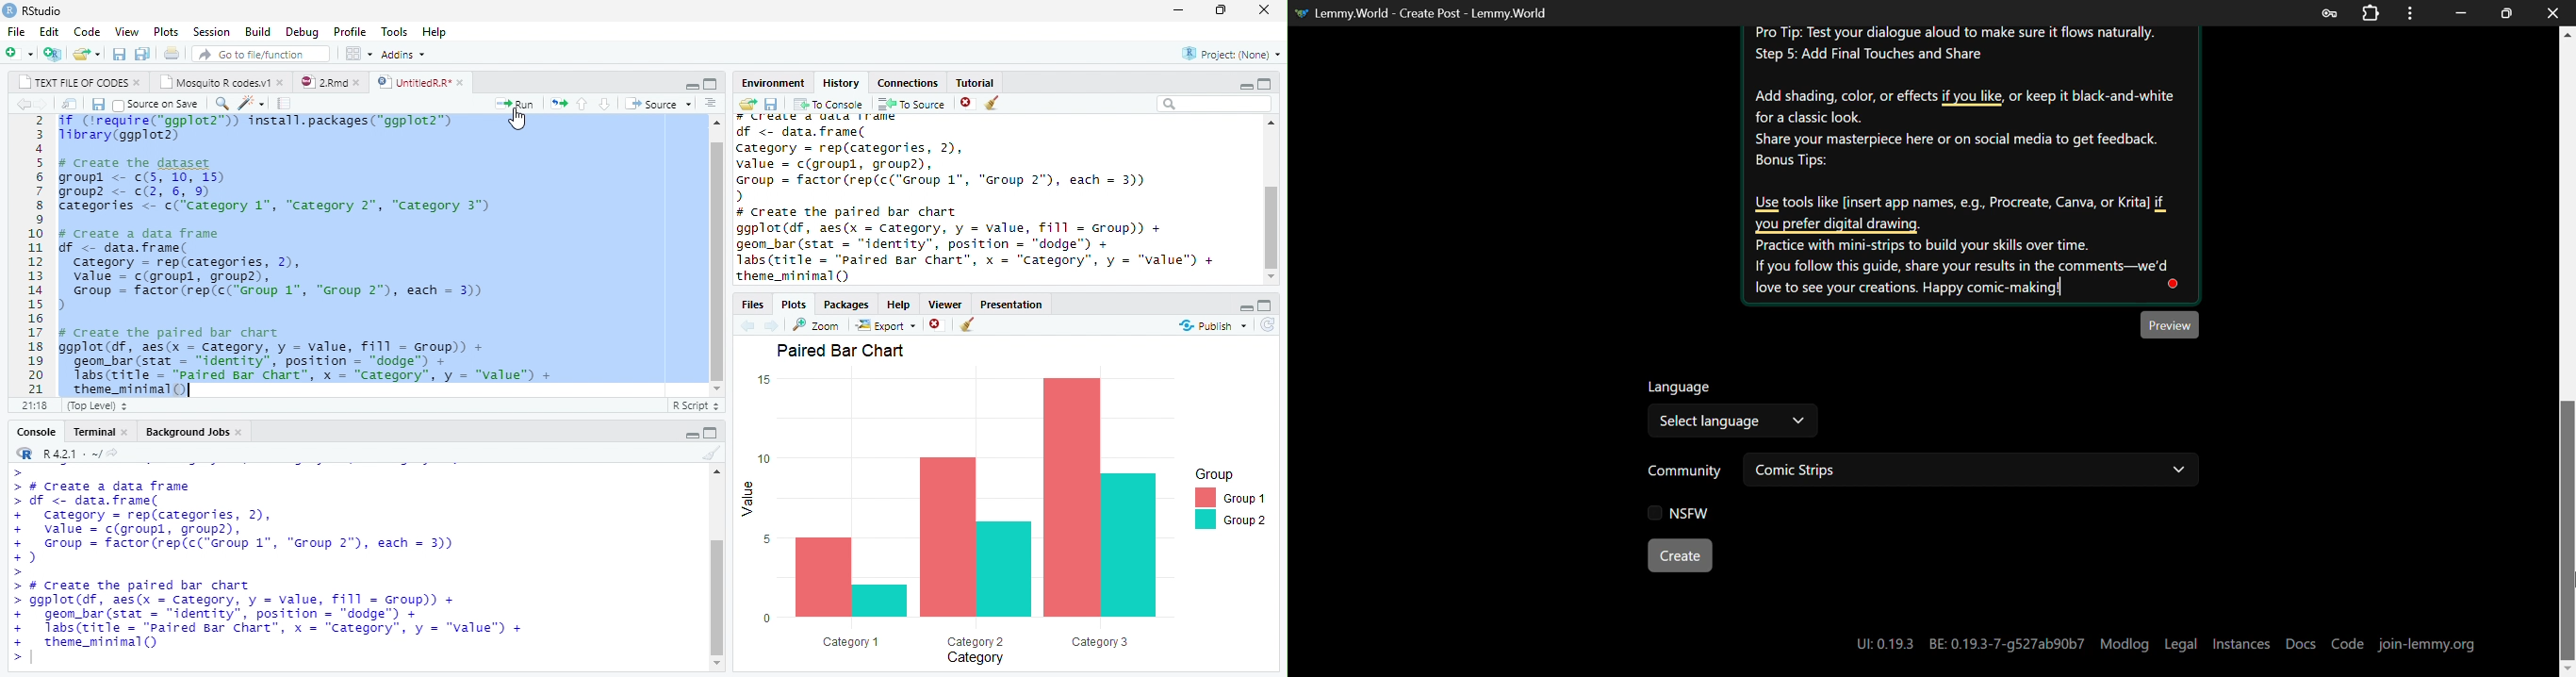 This screenshot has height=700, width=2576. Describe the element at coordinates (239, 433) in the screenshot. I see `close` at that location.